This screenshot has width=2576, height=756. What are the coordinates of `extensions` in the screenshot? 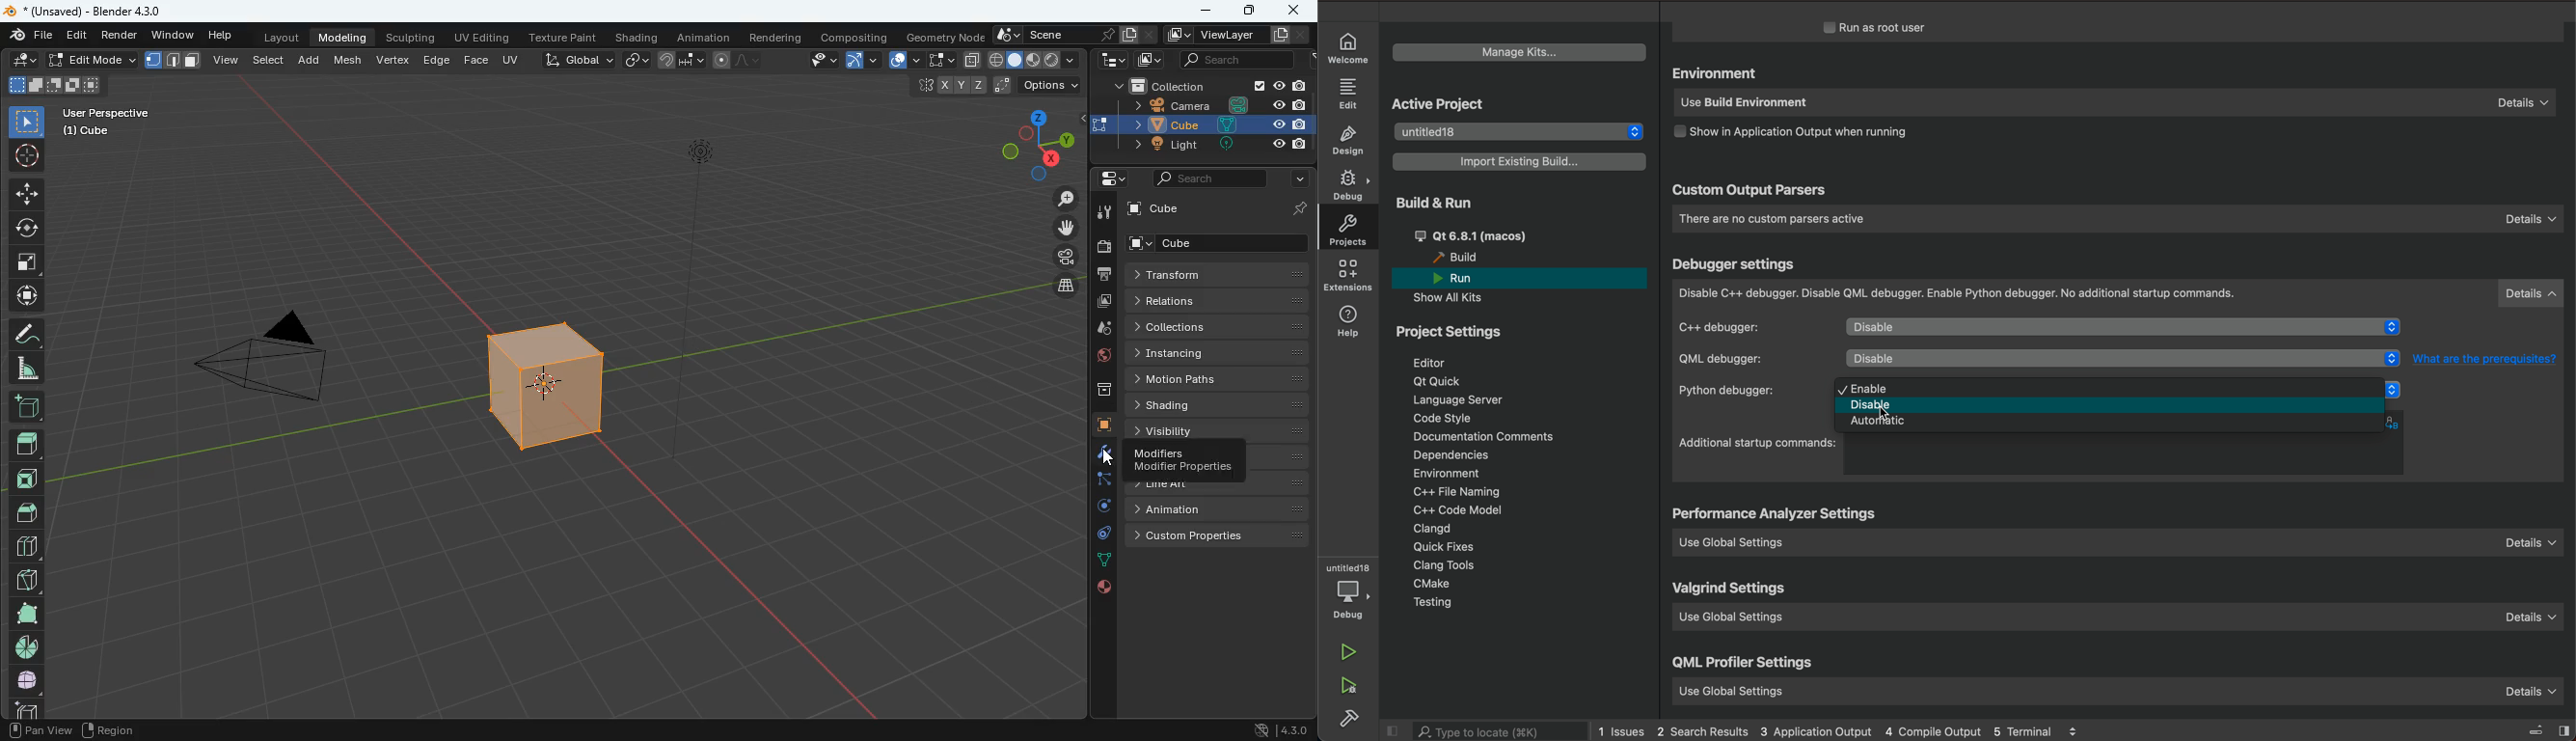 It's located at (1350, 277).